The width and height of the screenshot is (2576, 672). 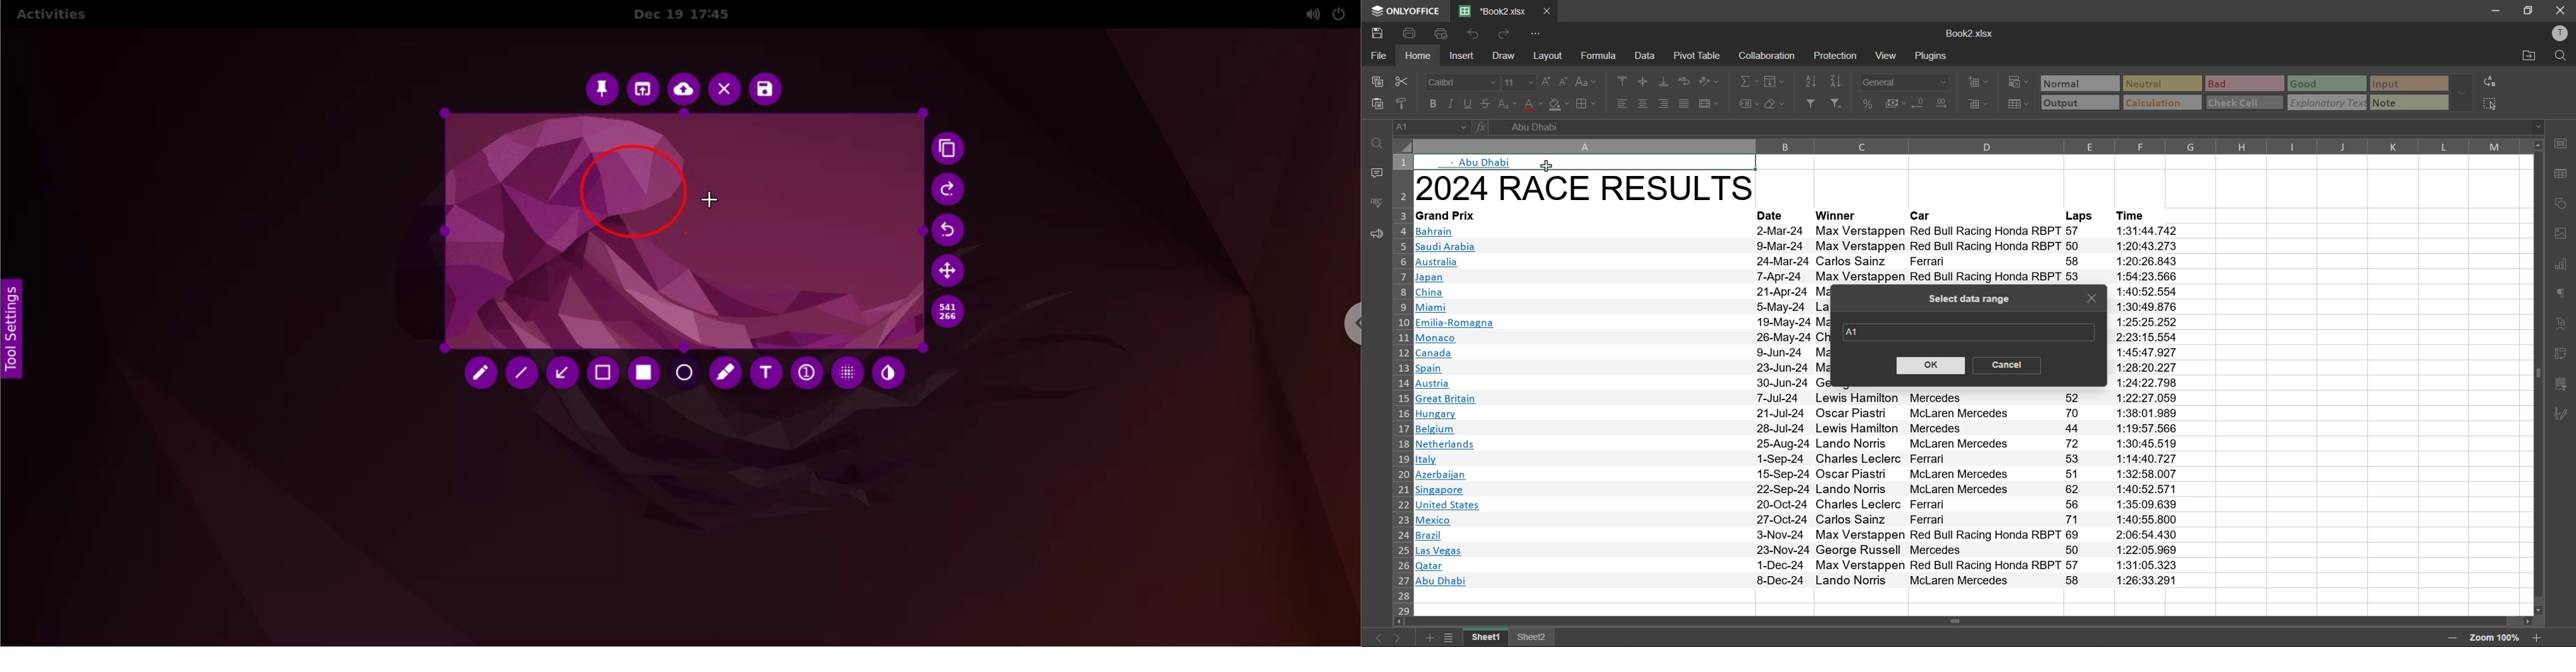 I want to click on font style, so click(x=1463, y=83).